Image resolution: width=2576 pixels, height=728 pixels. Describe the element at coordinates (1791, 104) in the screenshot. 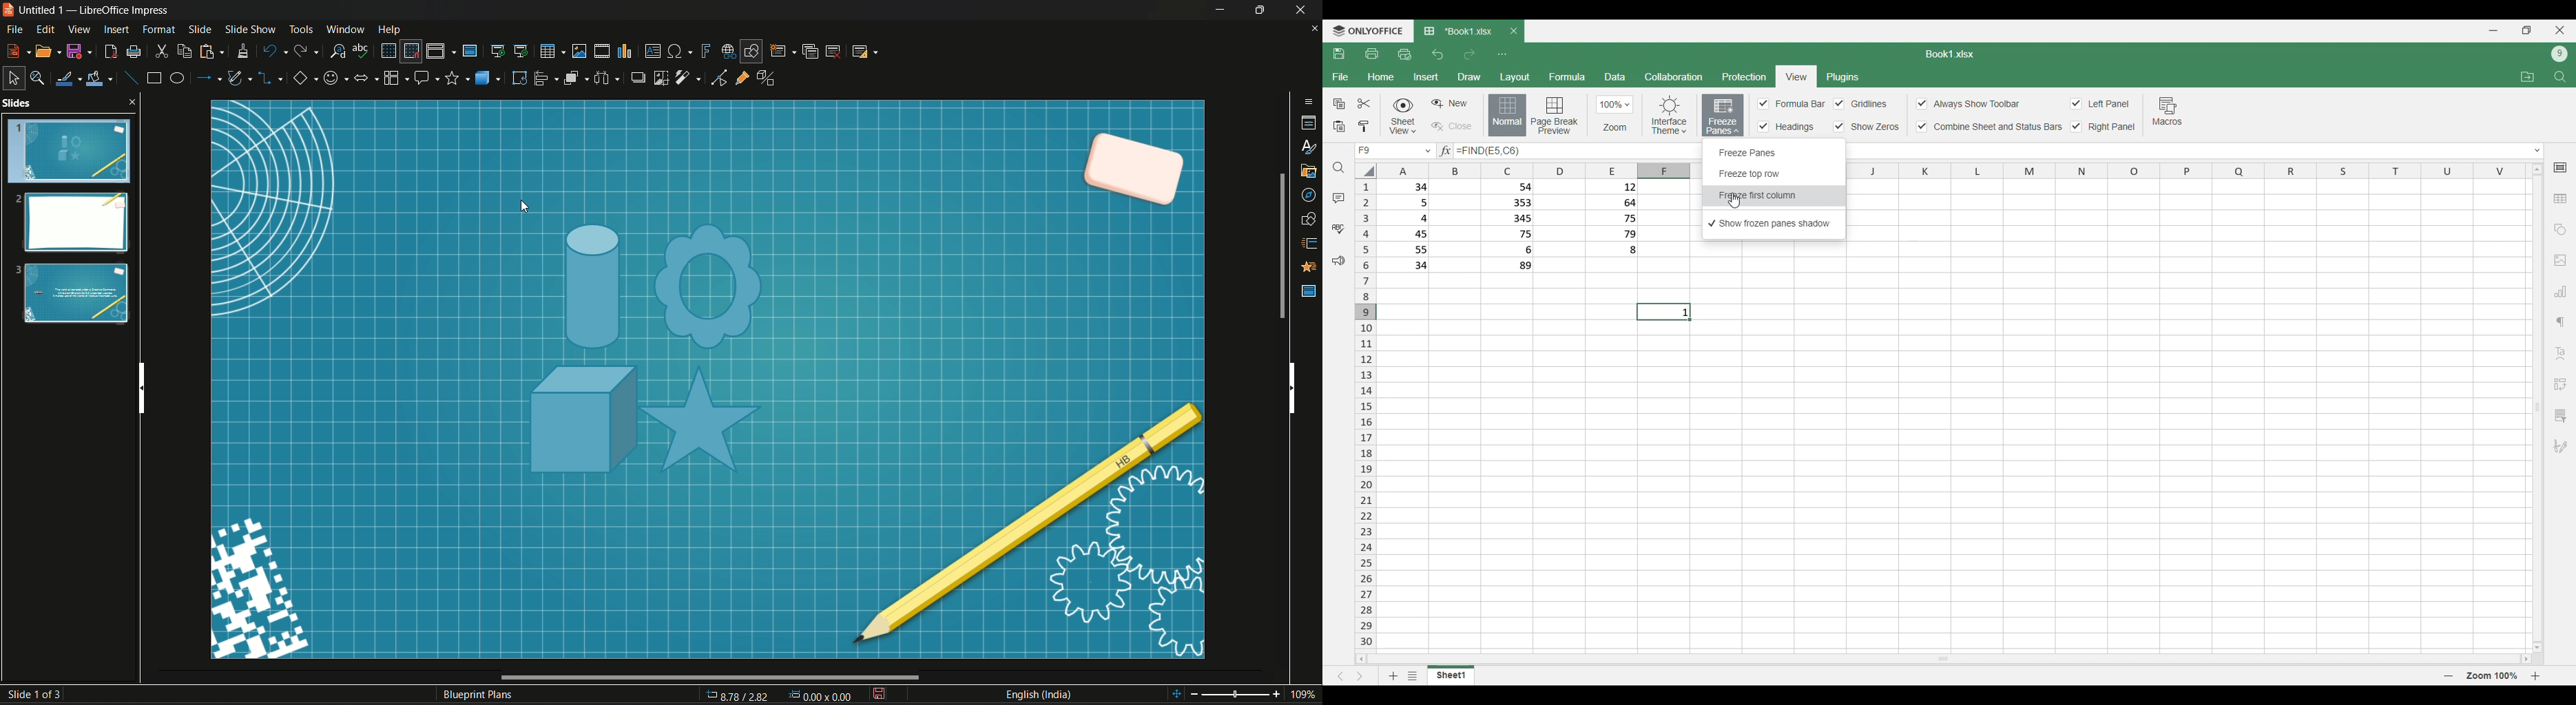

I see `` at that location.